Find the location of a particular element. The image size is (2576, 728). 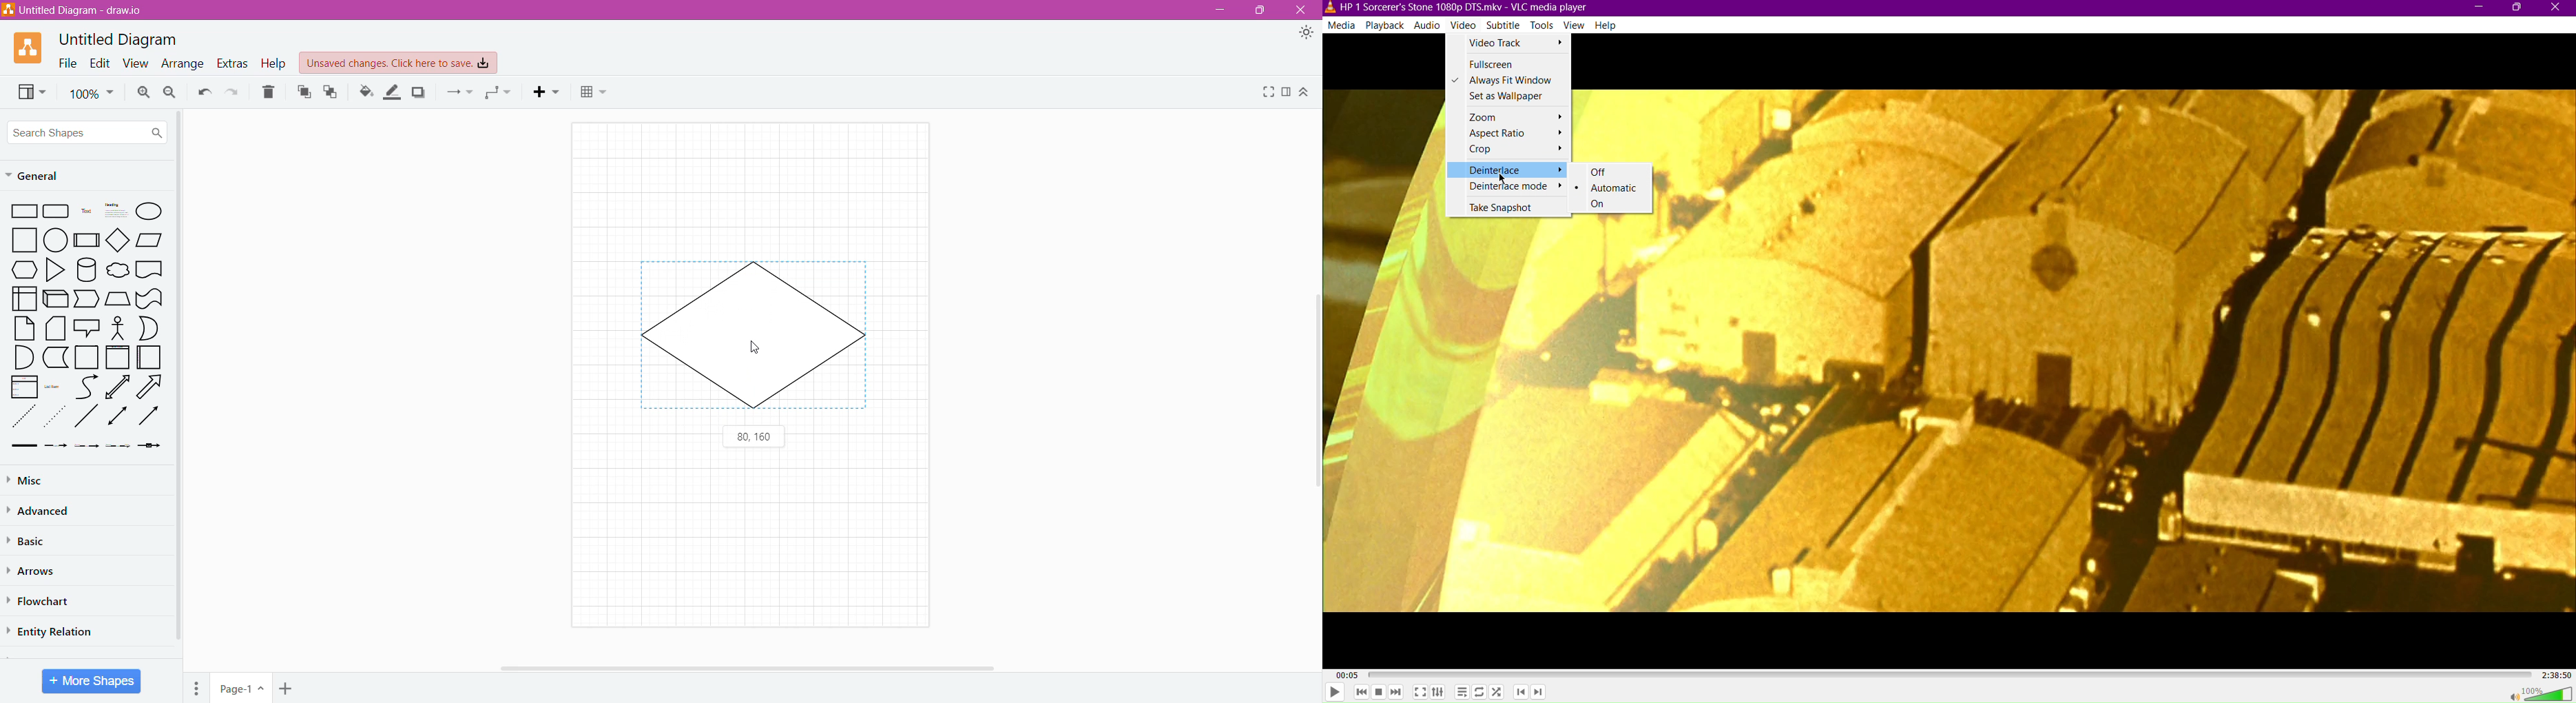

Zoom In is located at coordinates (142, 92).